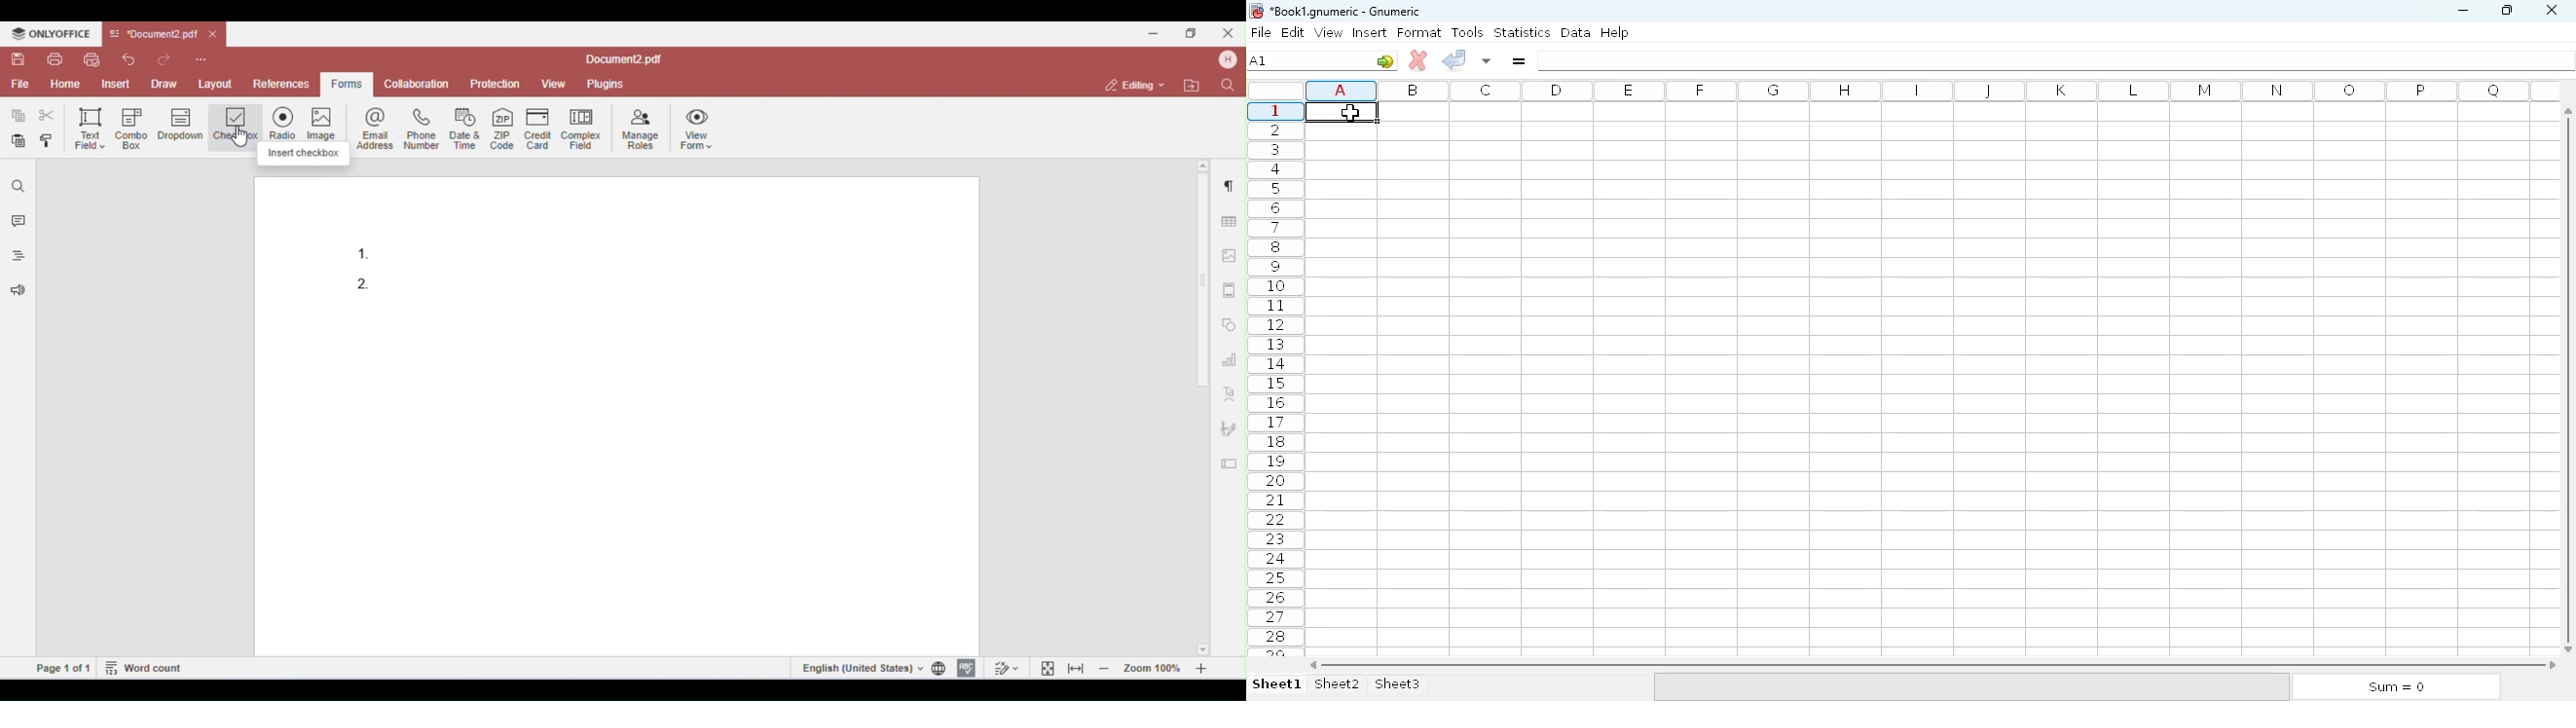 Image resolution: width=2576 pixels, height=728 pixels. Describe the element at coordinates (1576, 32) in the screenshot. I see `data` at that location.